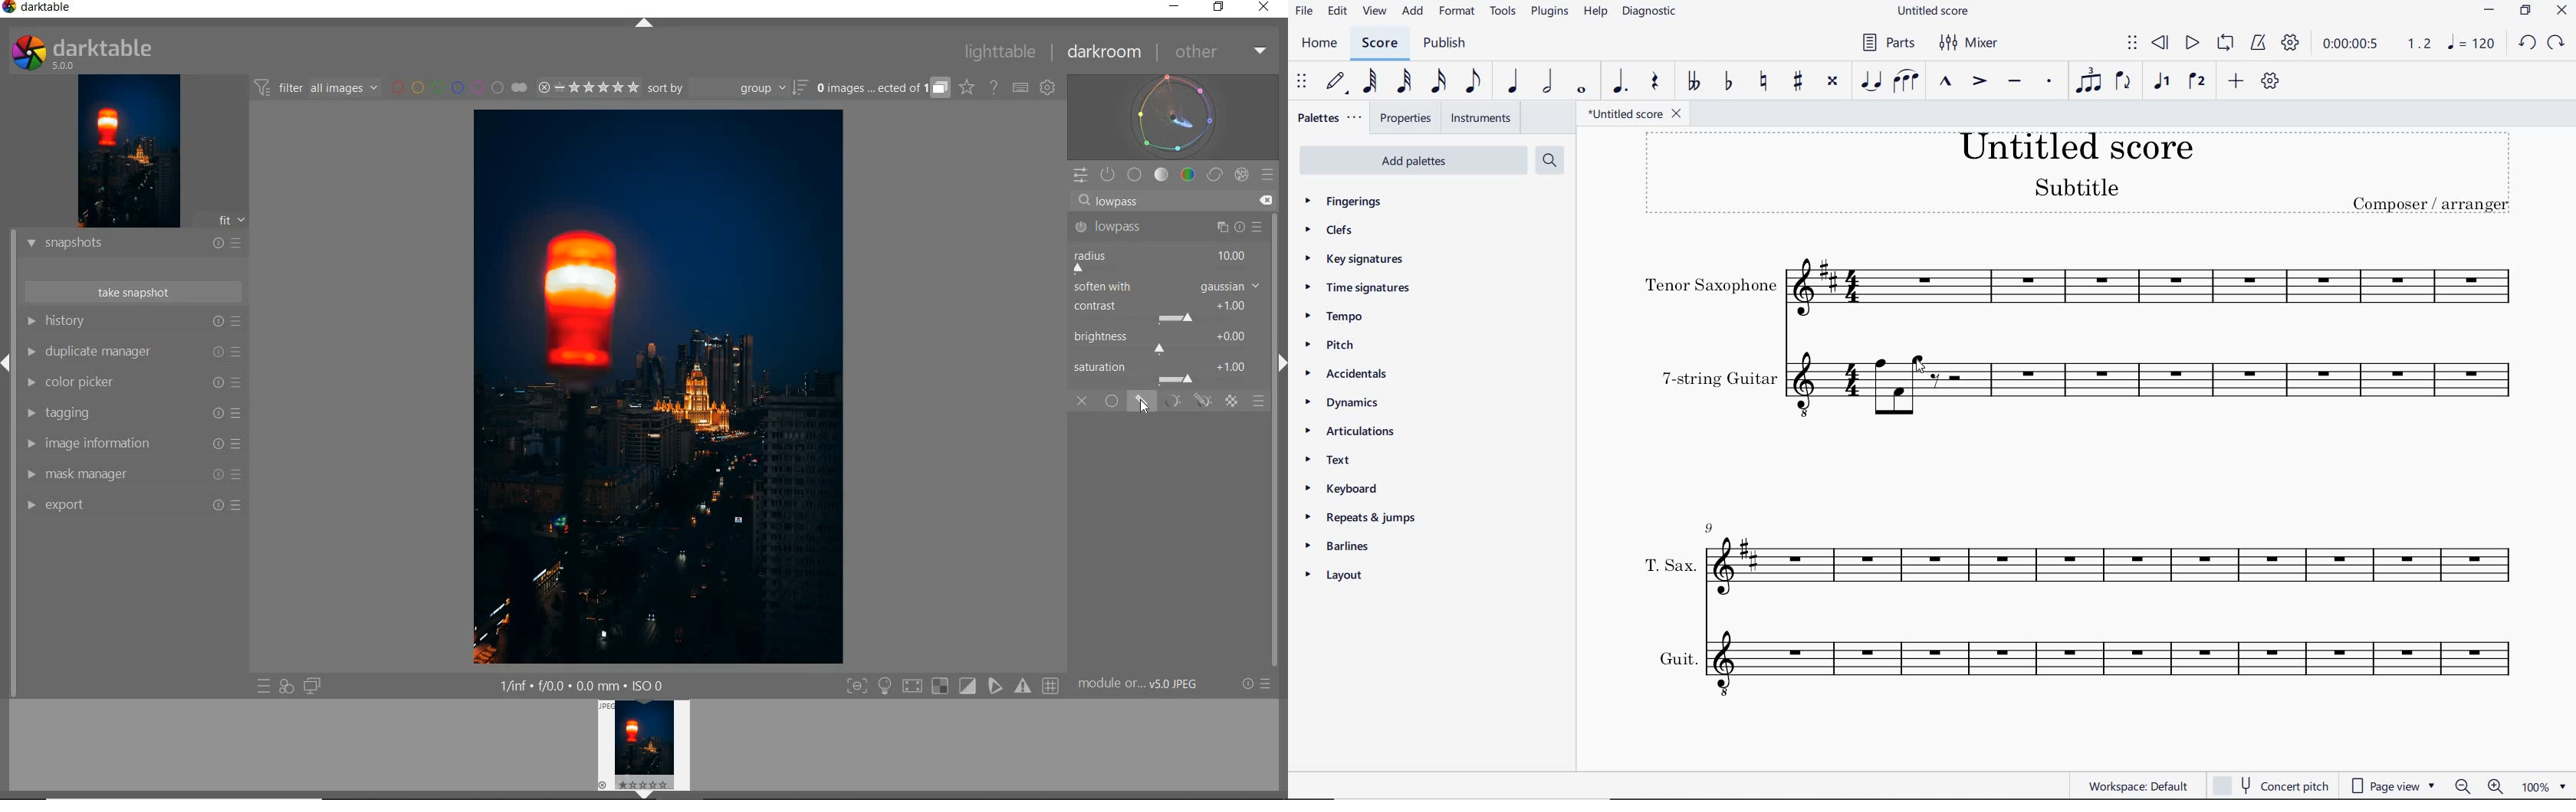 The width and height of the screenshot is (2576, 812). I want to click on MIXER, so click(1967, 42).